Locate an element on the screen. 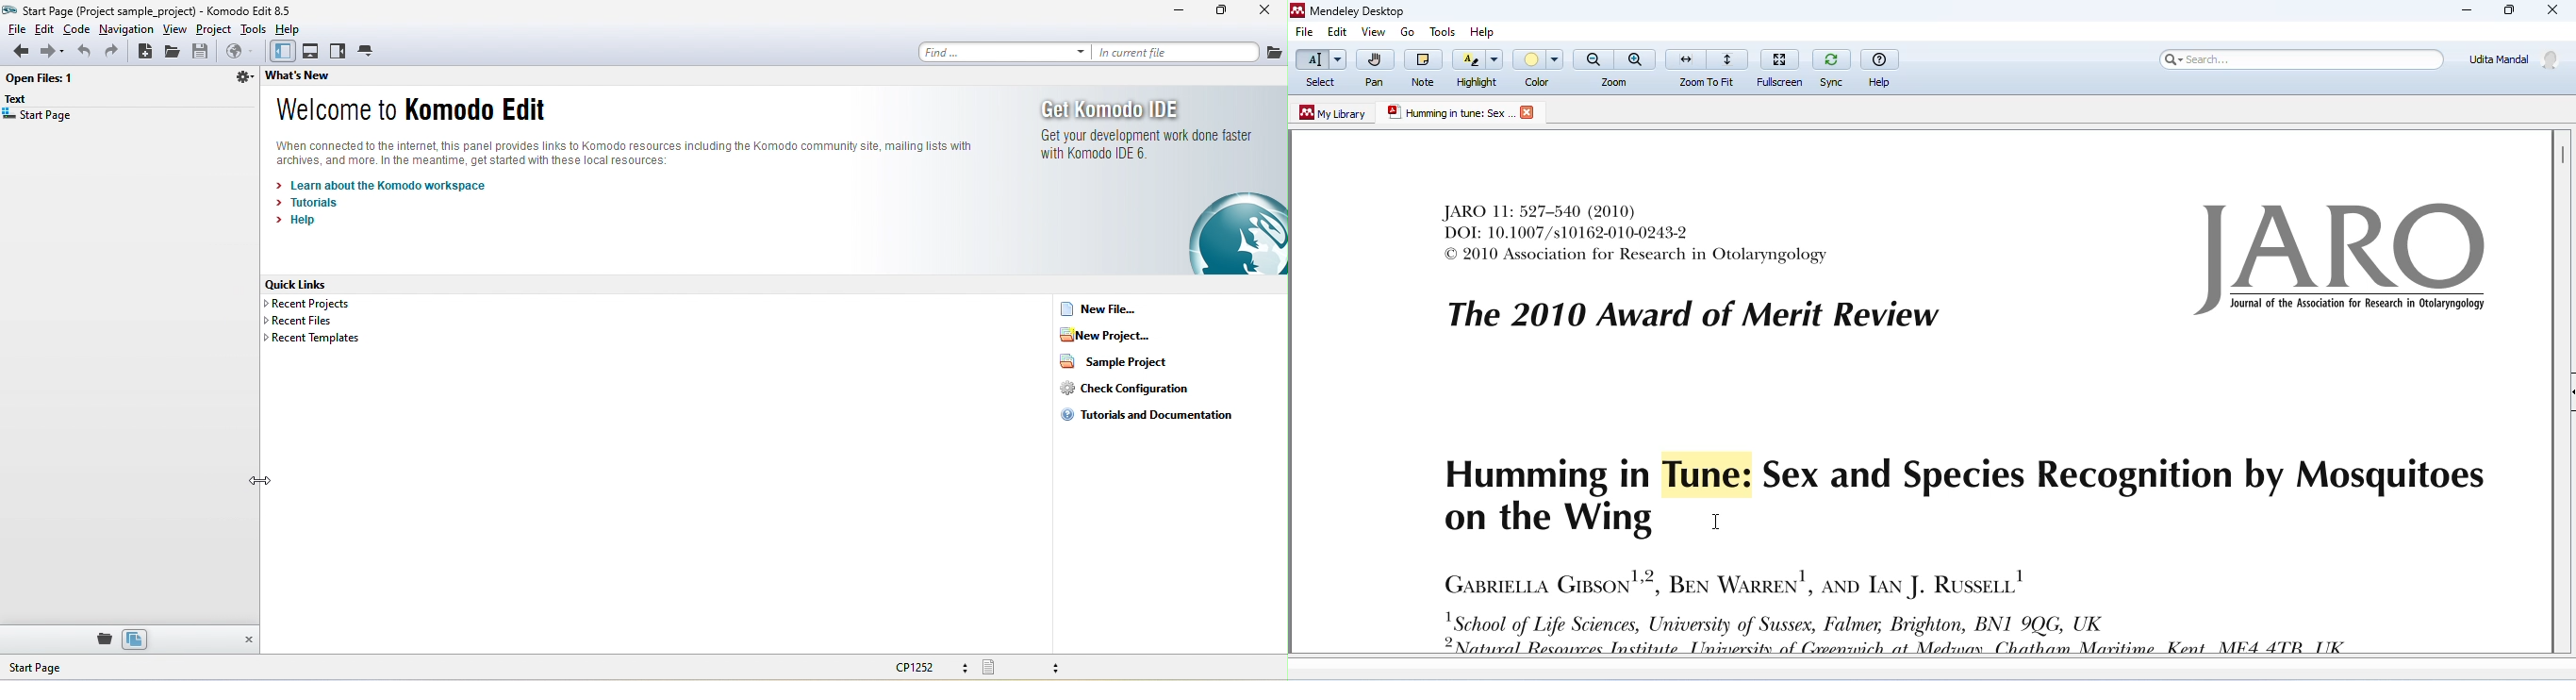 The width and height of the screenshot is (2576, 700). tab name :Humming in tune: Sex and species recognition by mosquitoes on the wing is located at coordinates (1449, 113).